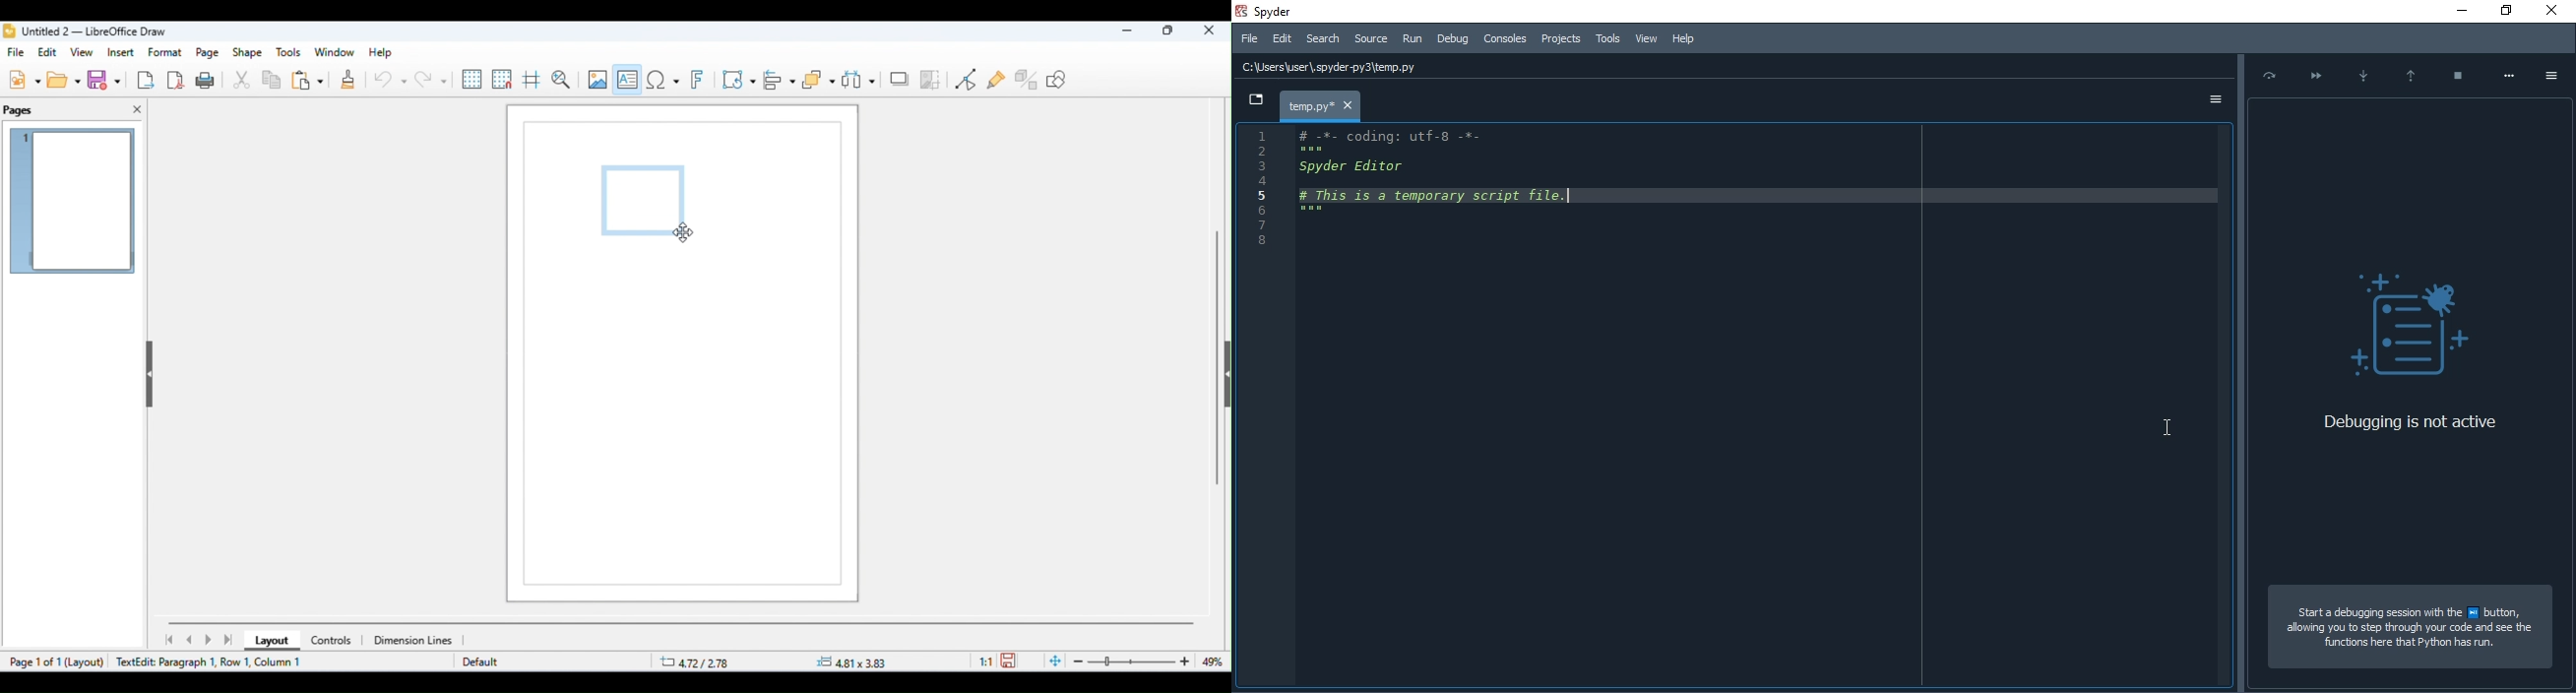 The width and height of the screenshot is (2576, 700). Describe the element at coordinates (2266, 76) in the screenshot. I see `Execute current line` at that location.